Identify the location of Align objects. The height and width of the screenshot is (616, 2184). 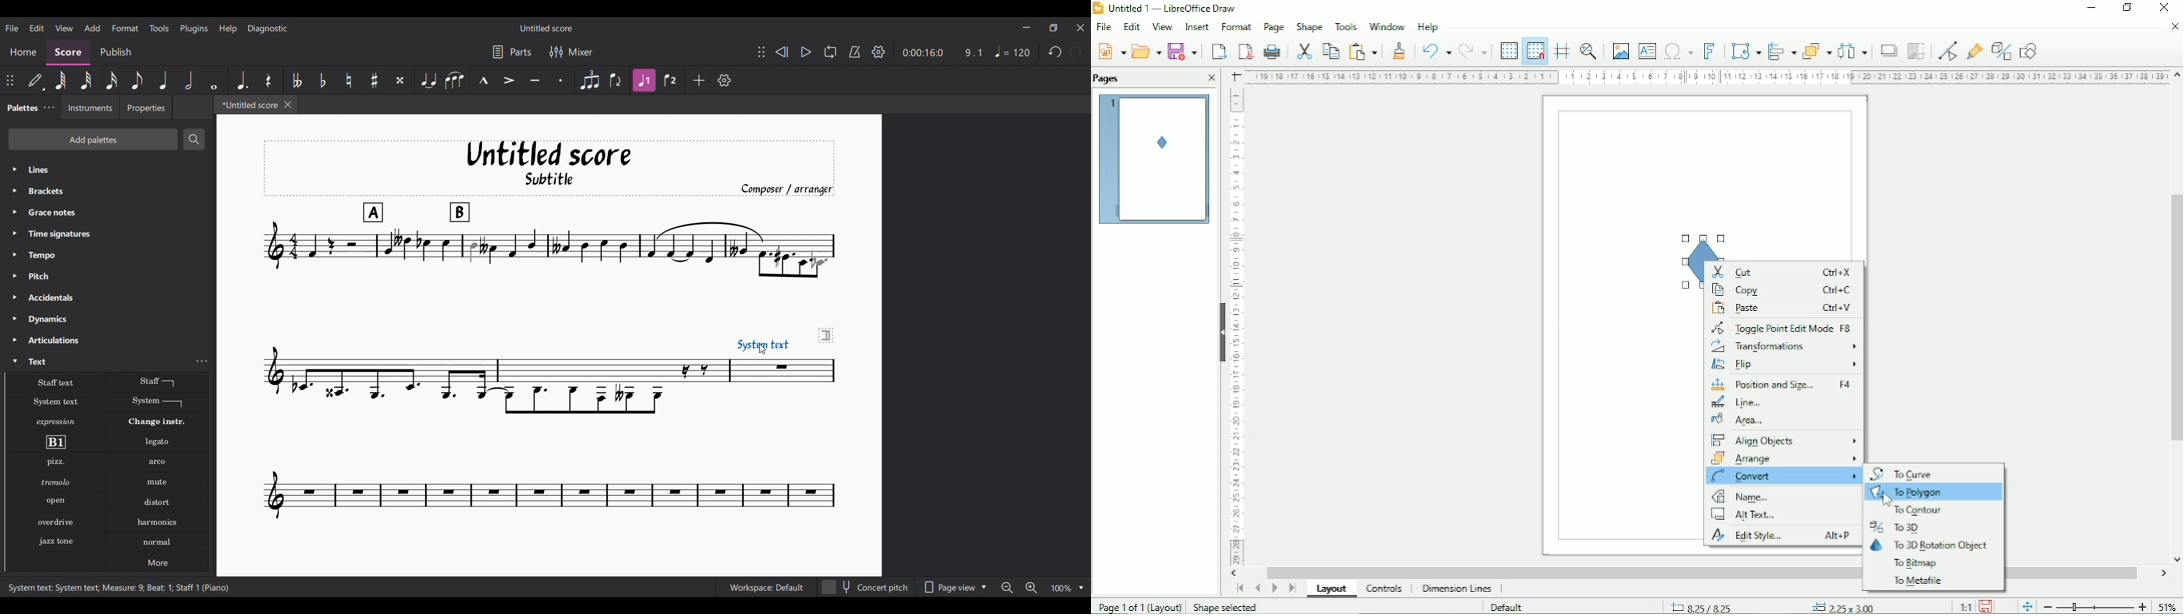
(1780, 50).